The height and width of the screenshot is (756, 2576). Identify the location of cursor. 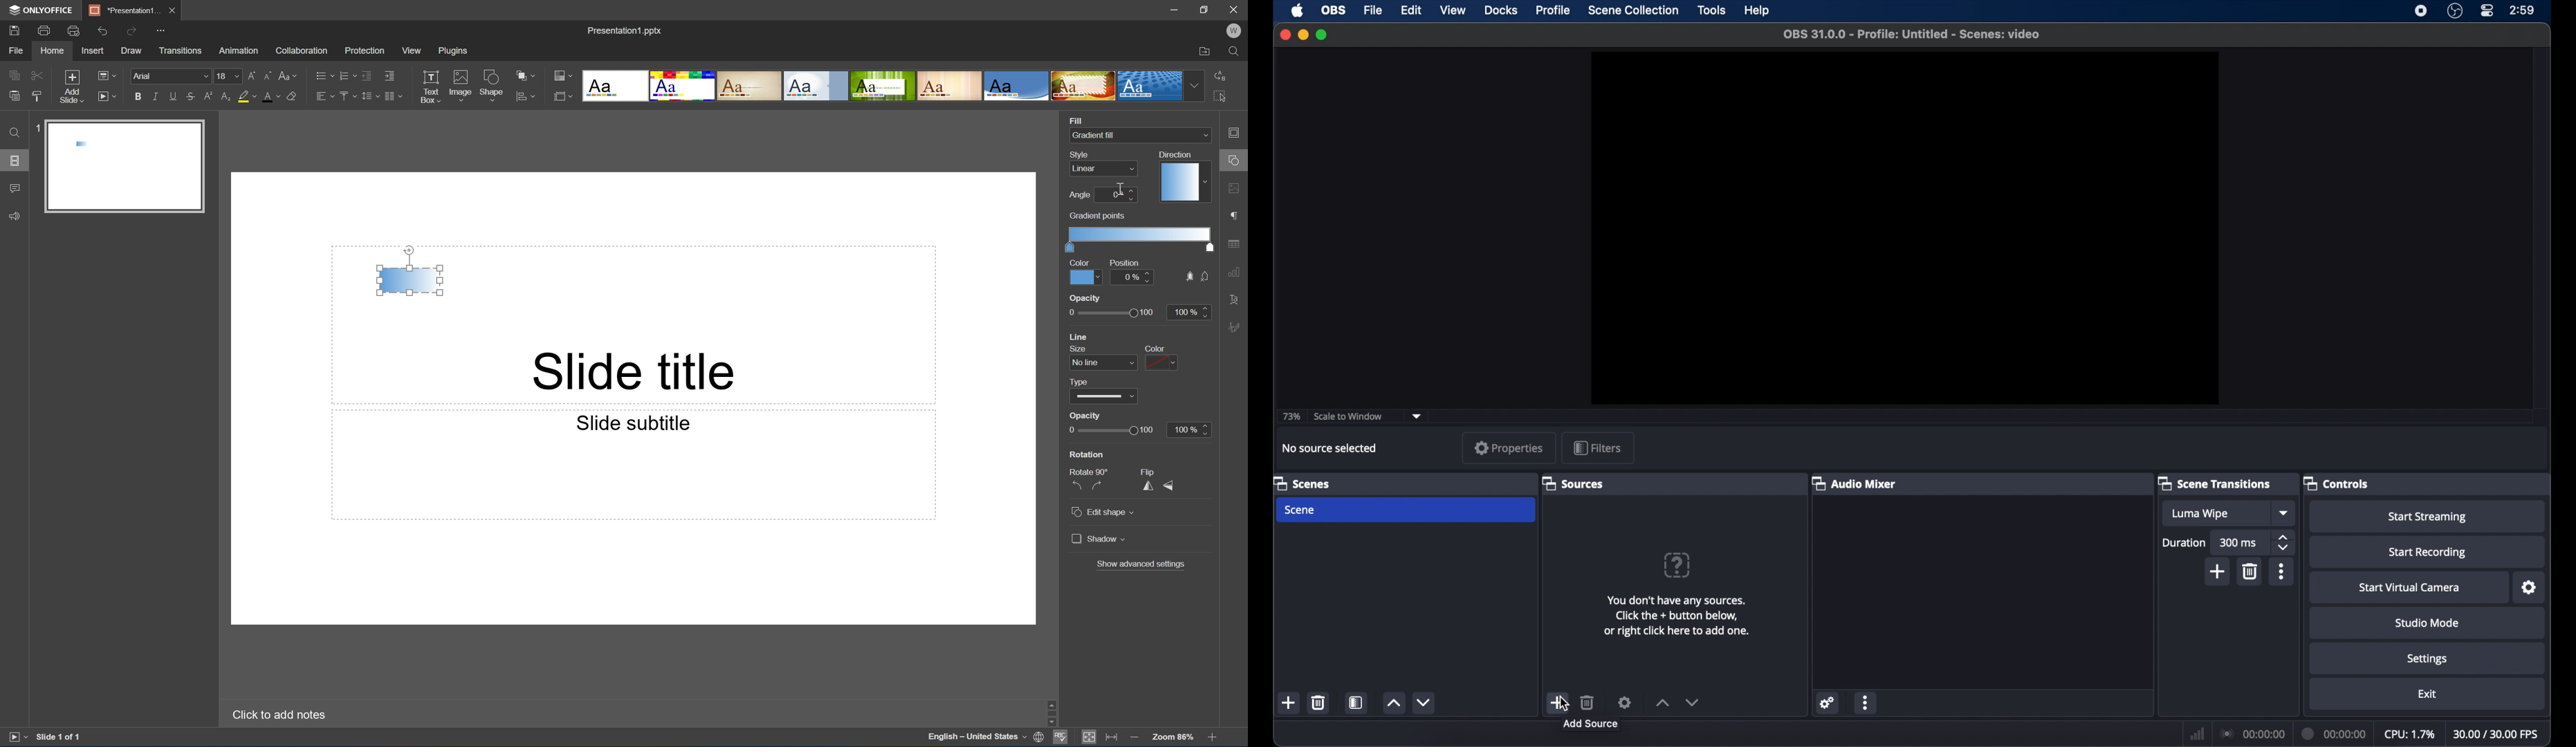
(1119, 189).